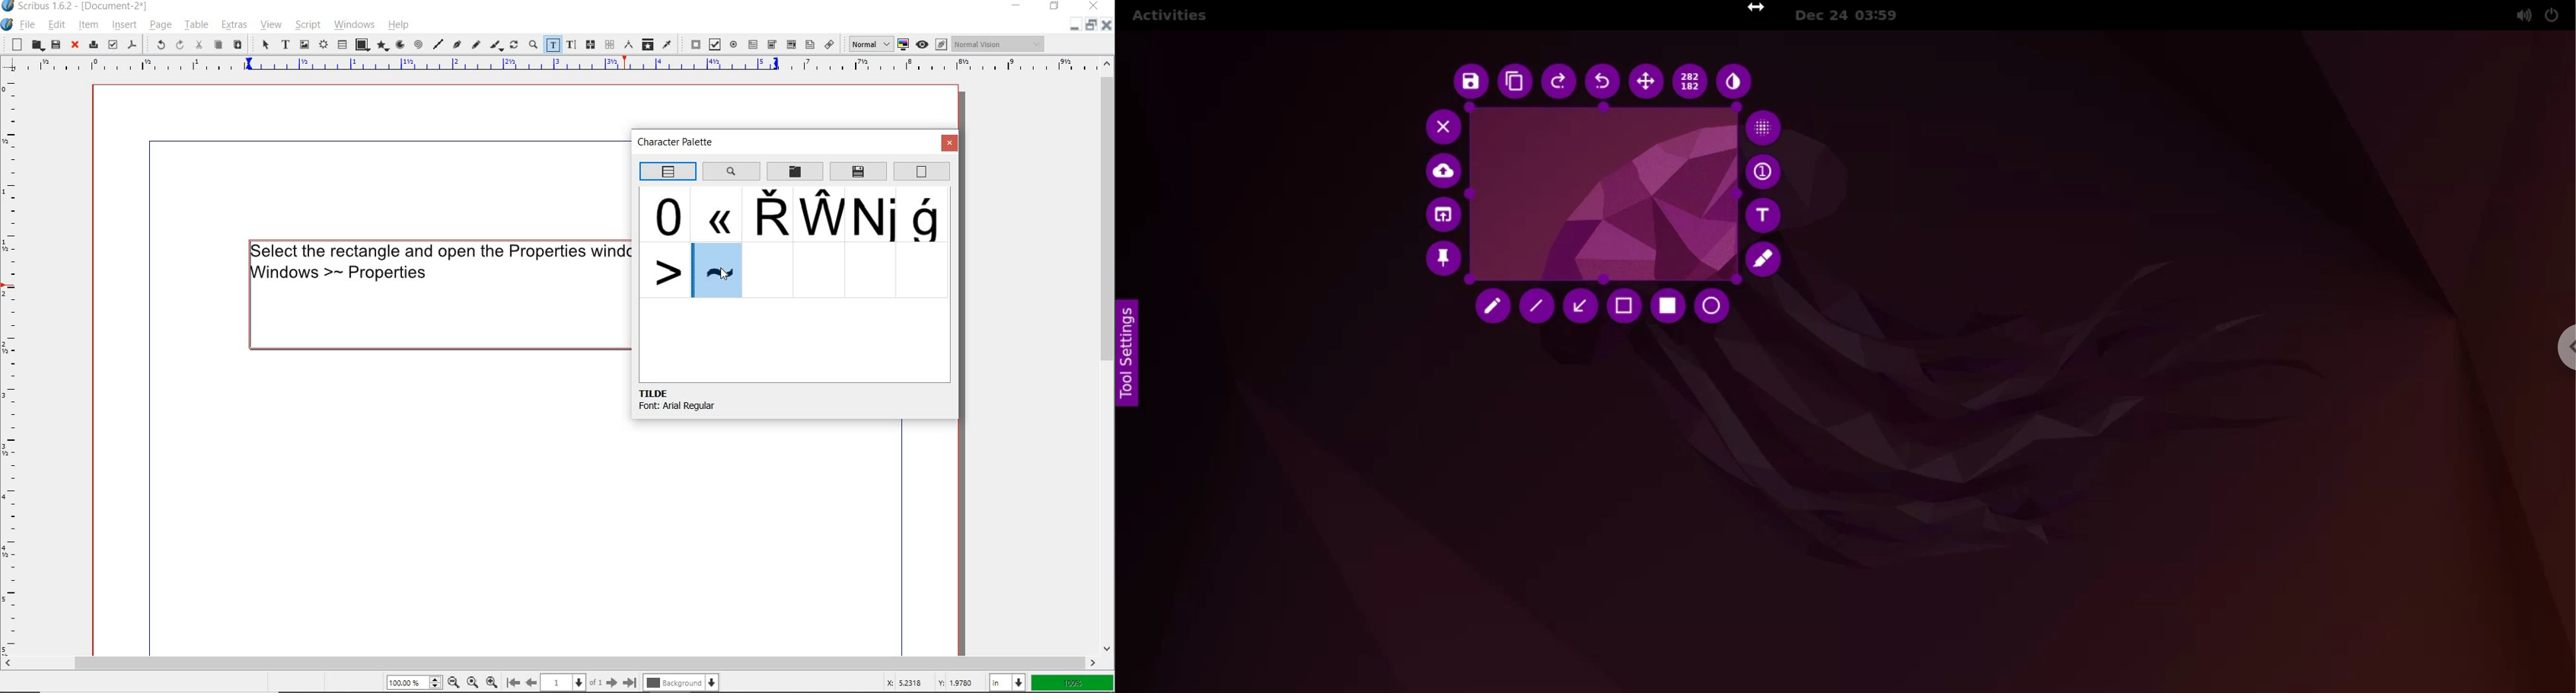  What do you see at coordinates (304, 45) in the screenshot?
I see `image frame` at bounding box center [304, 45].